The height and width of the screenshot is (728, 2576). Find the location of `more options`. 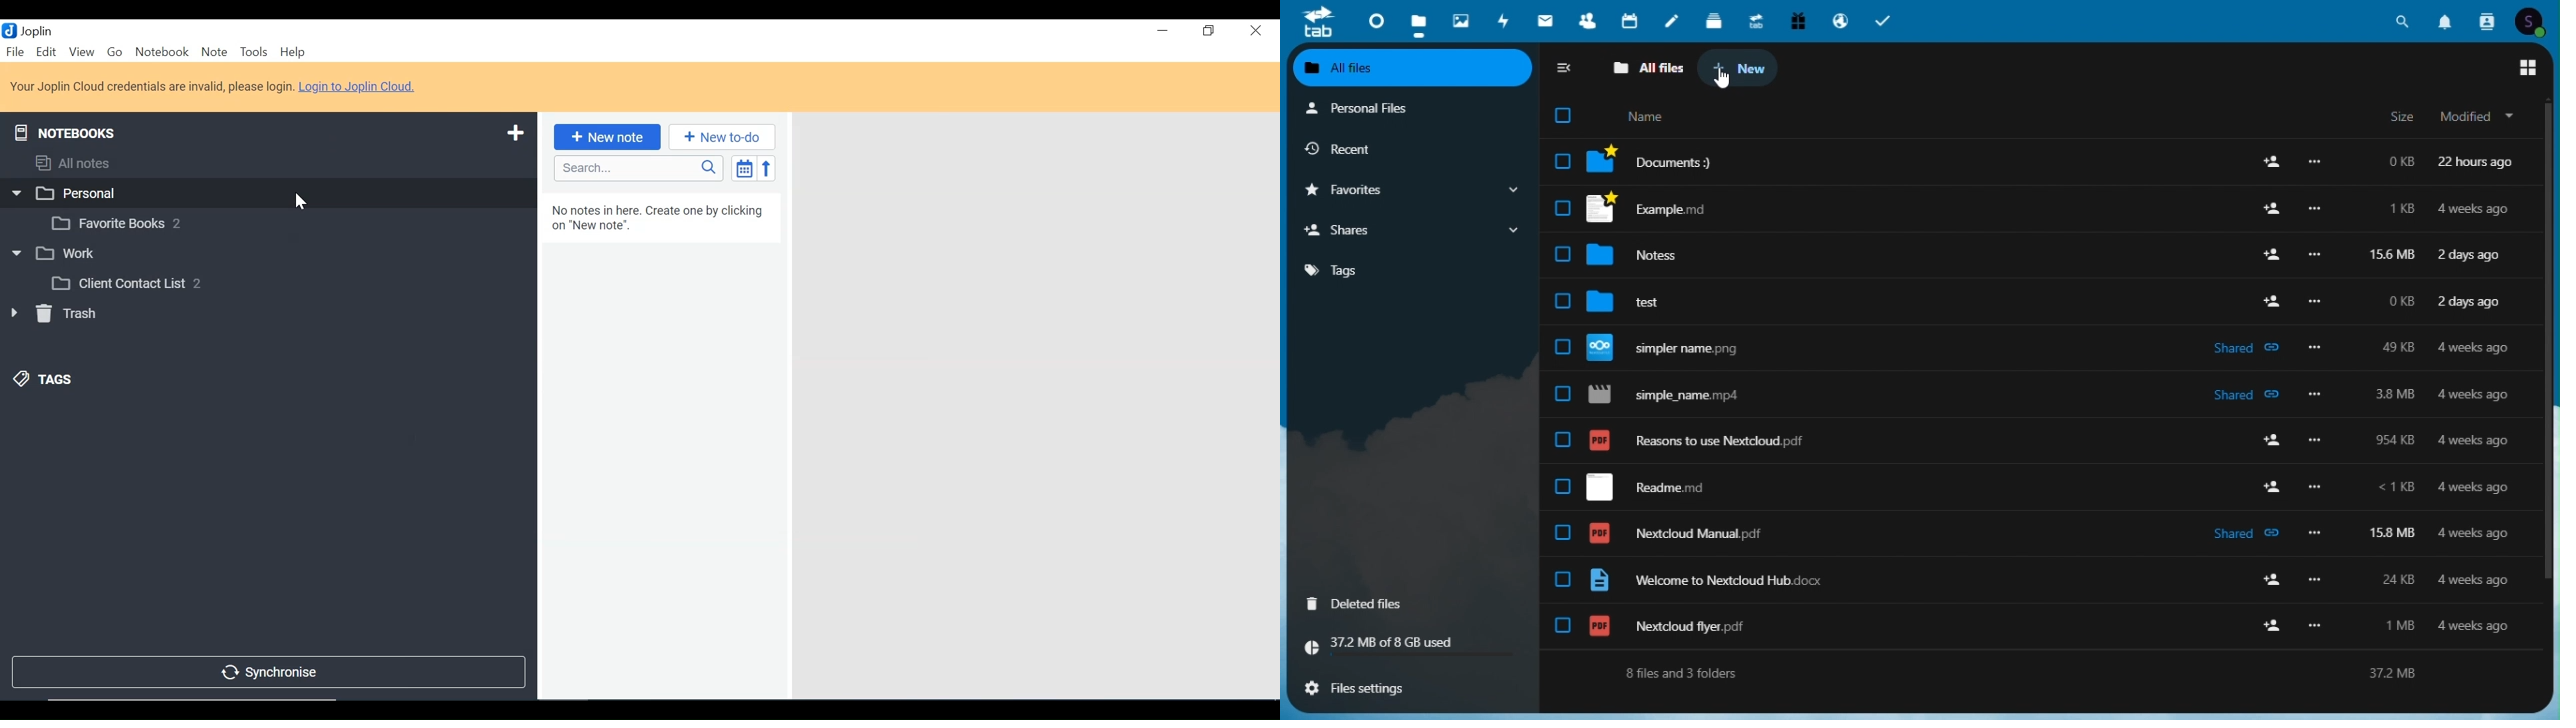

more options is located at coordinates (2317, 301).